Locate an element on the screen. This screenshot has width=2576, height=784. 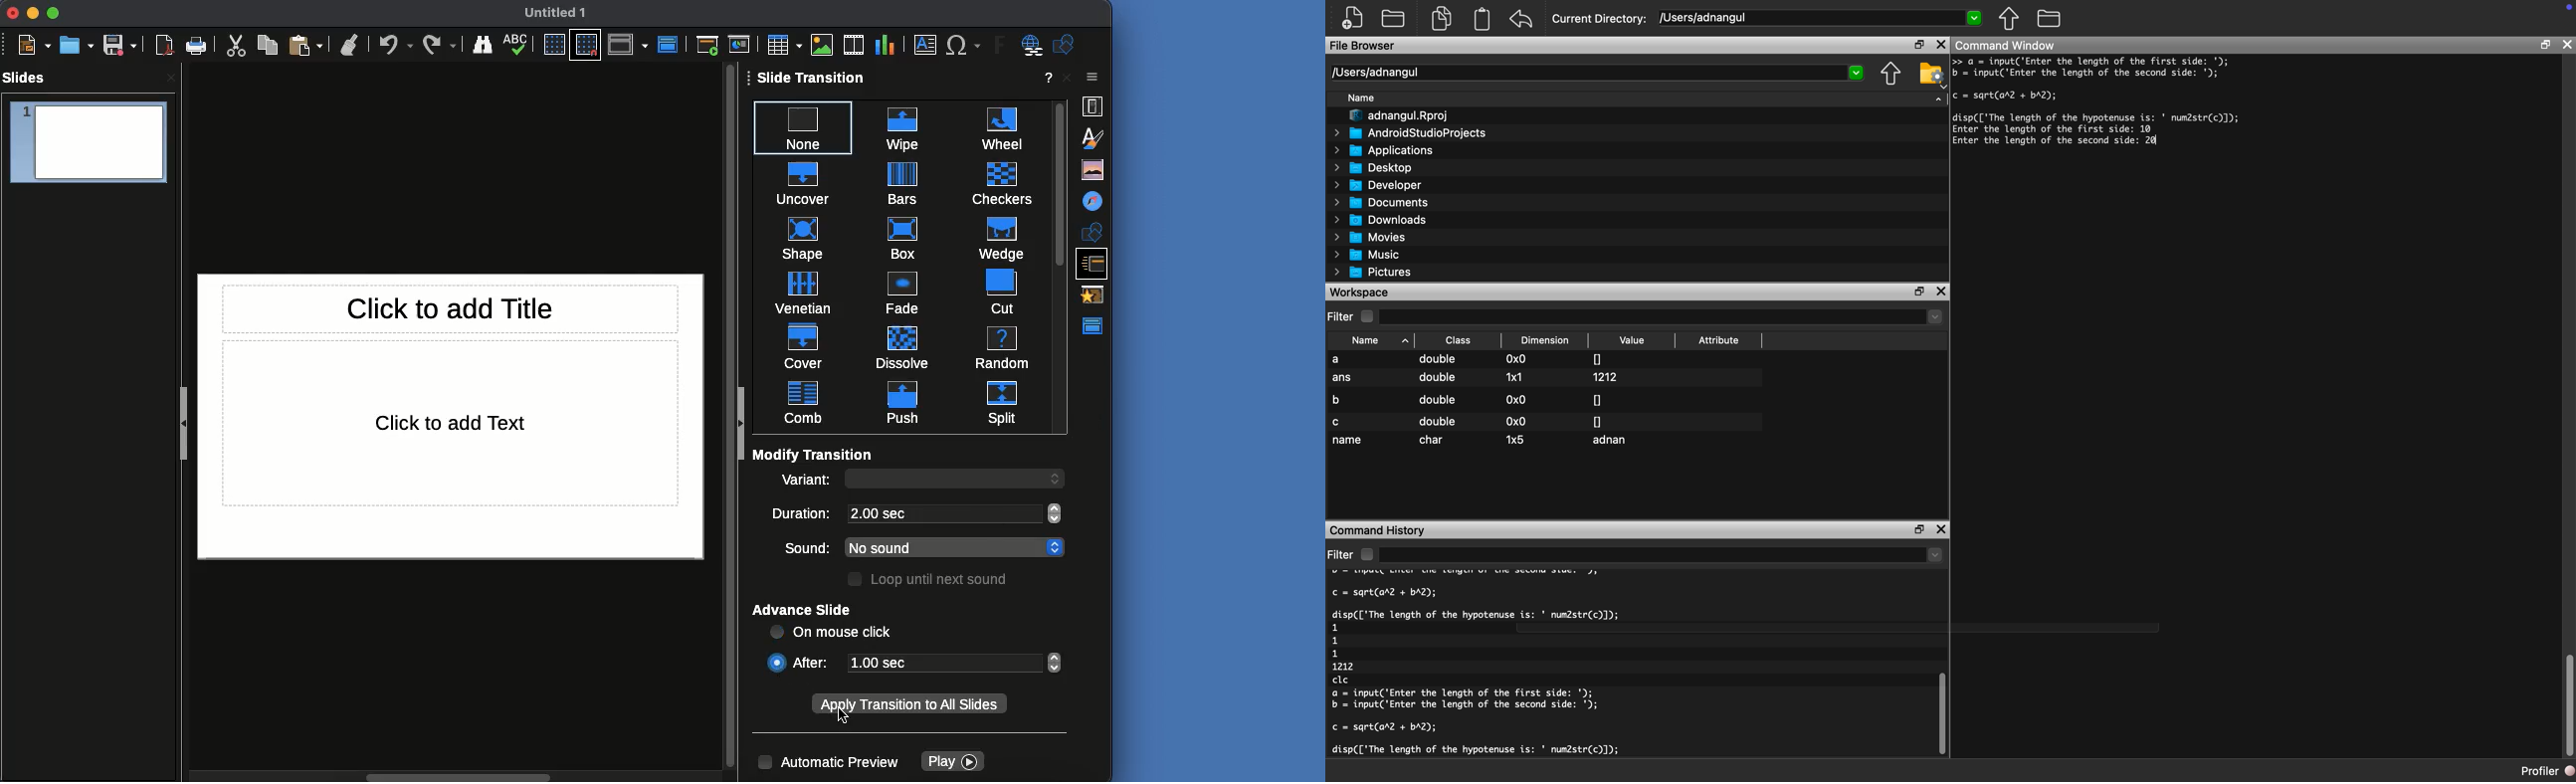
Shapes is located at coordinates (1066, 44).